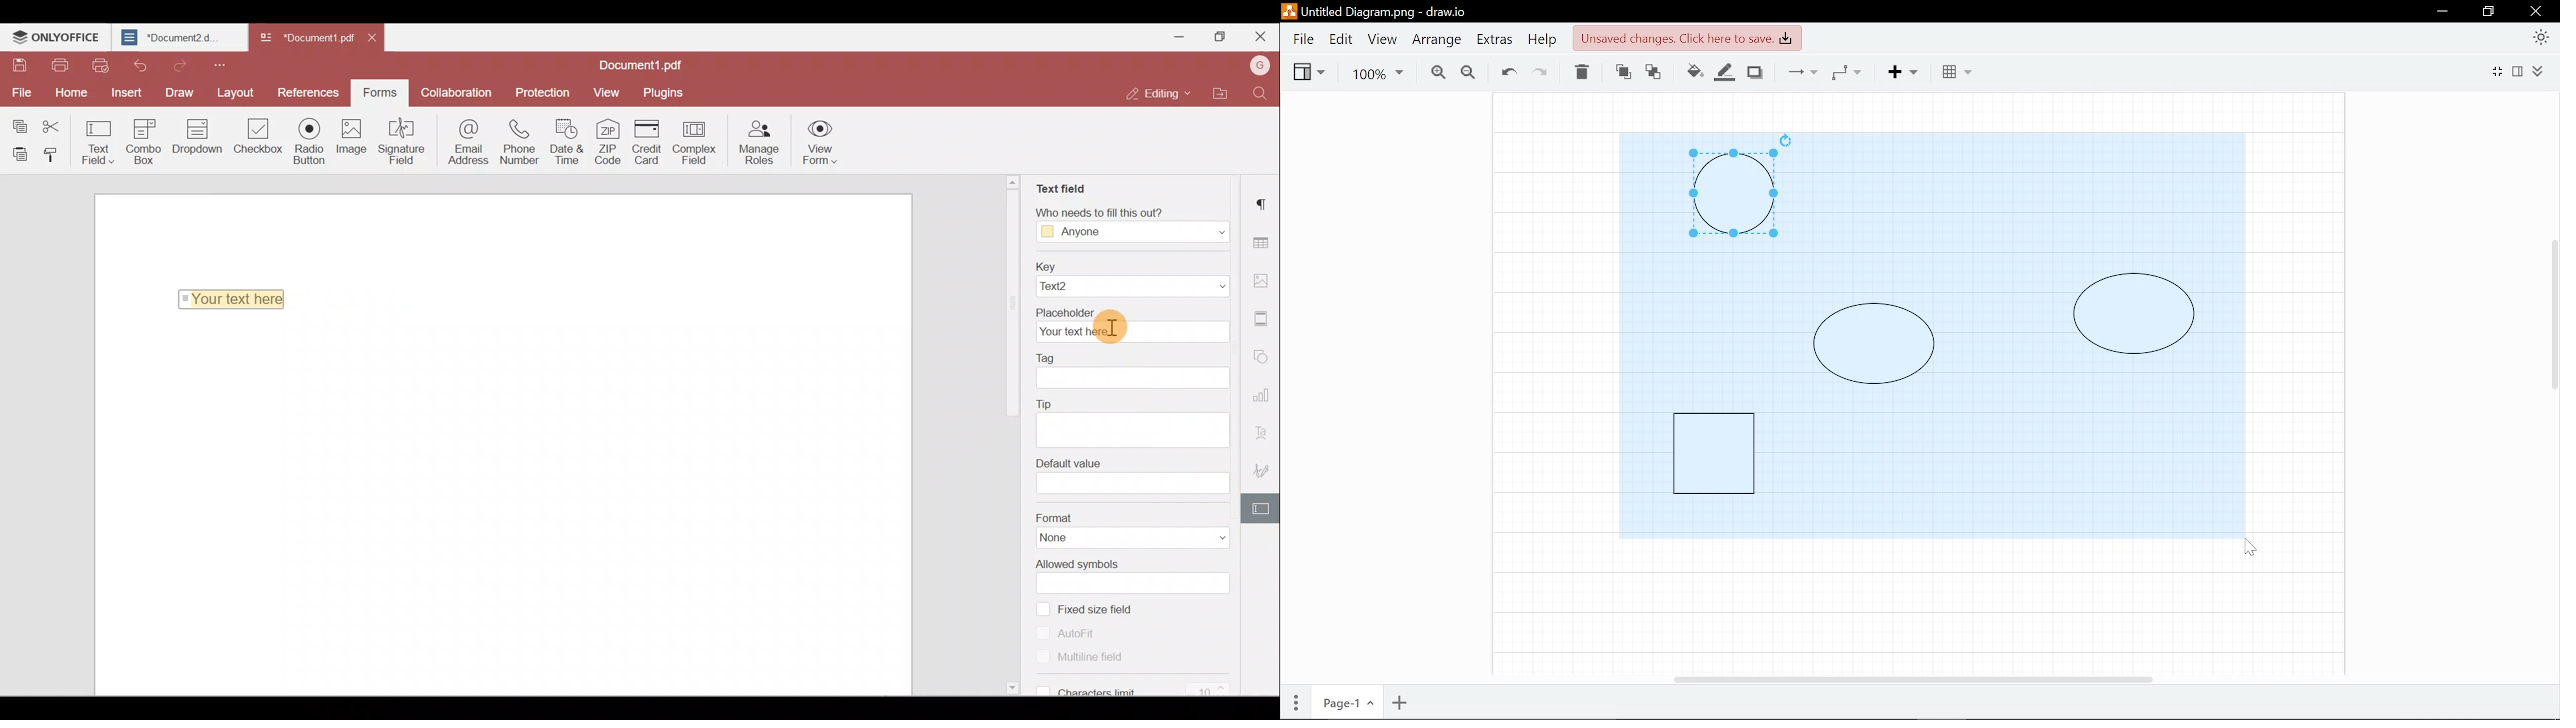 Image resolution: width=2576 pixels, height=728 pixels. I want to click on Diagram, so click(1733, 194).